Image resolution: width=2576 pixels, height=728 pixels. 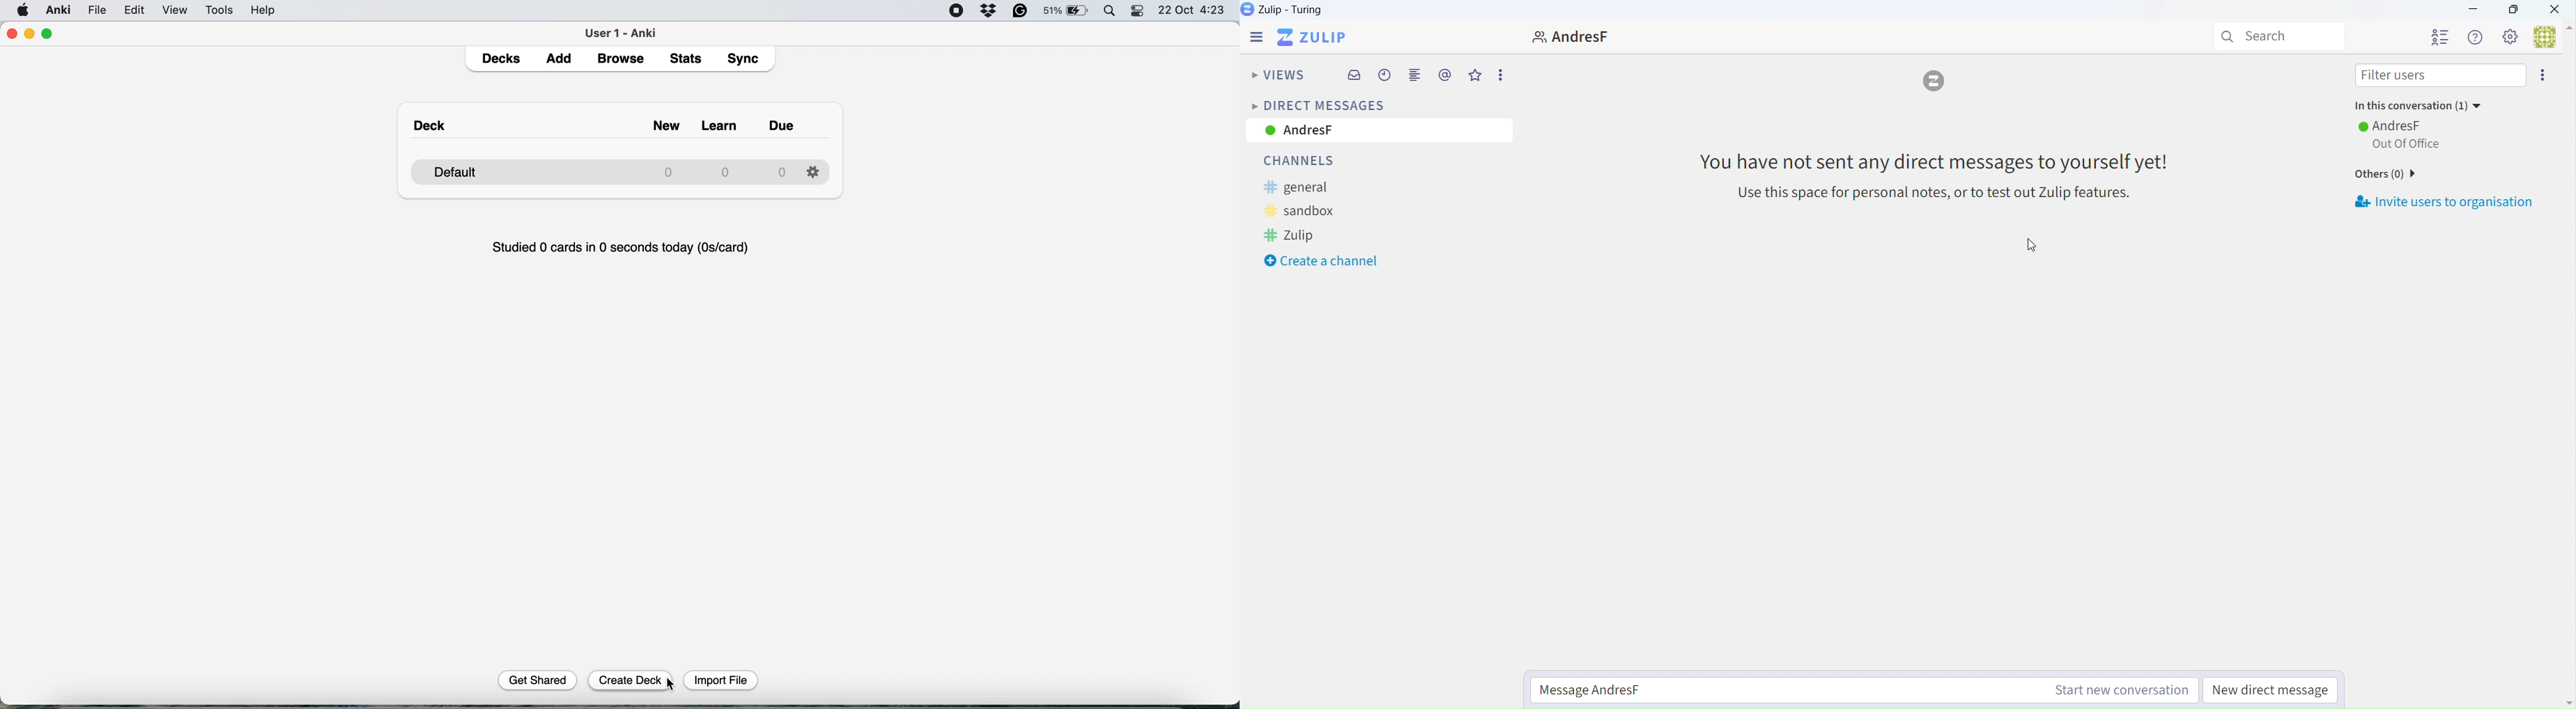 What do you see at coordinates (655, 121) in the screenshot?
I see `New` at bounding box center [655, 121].